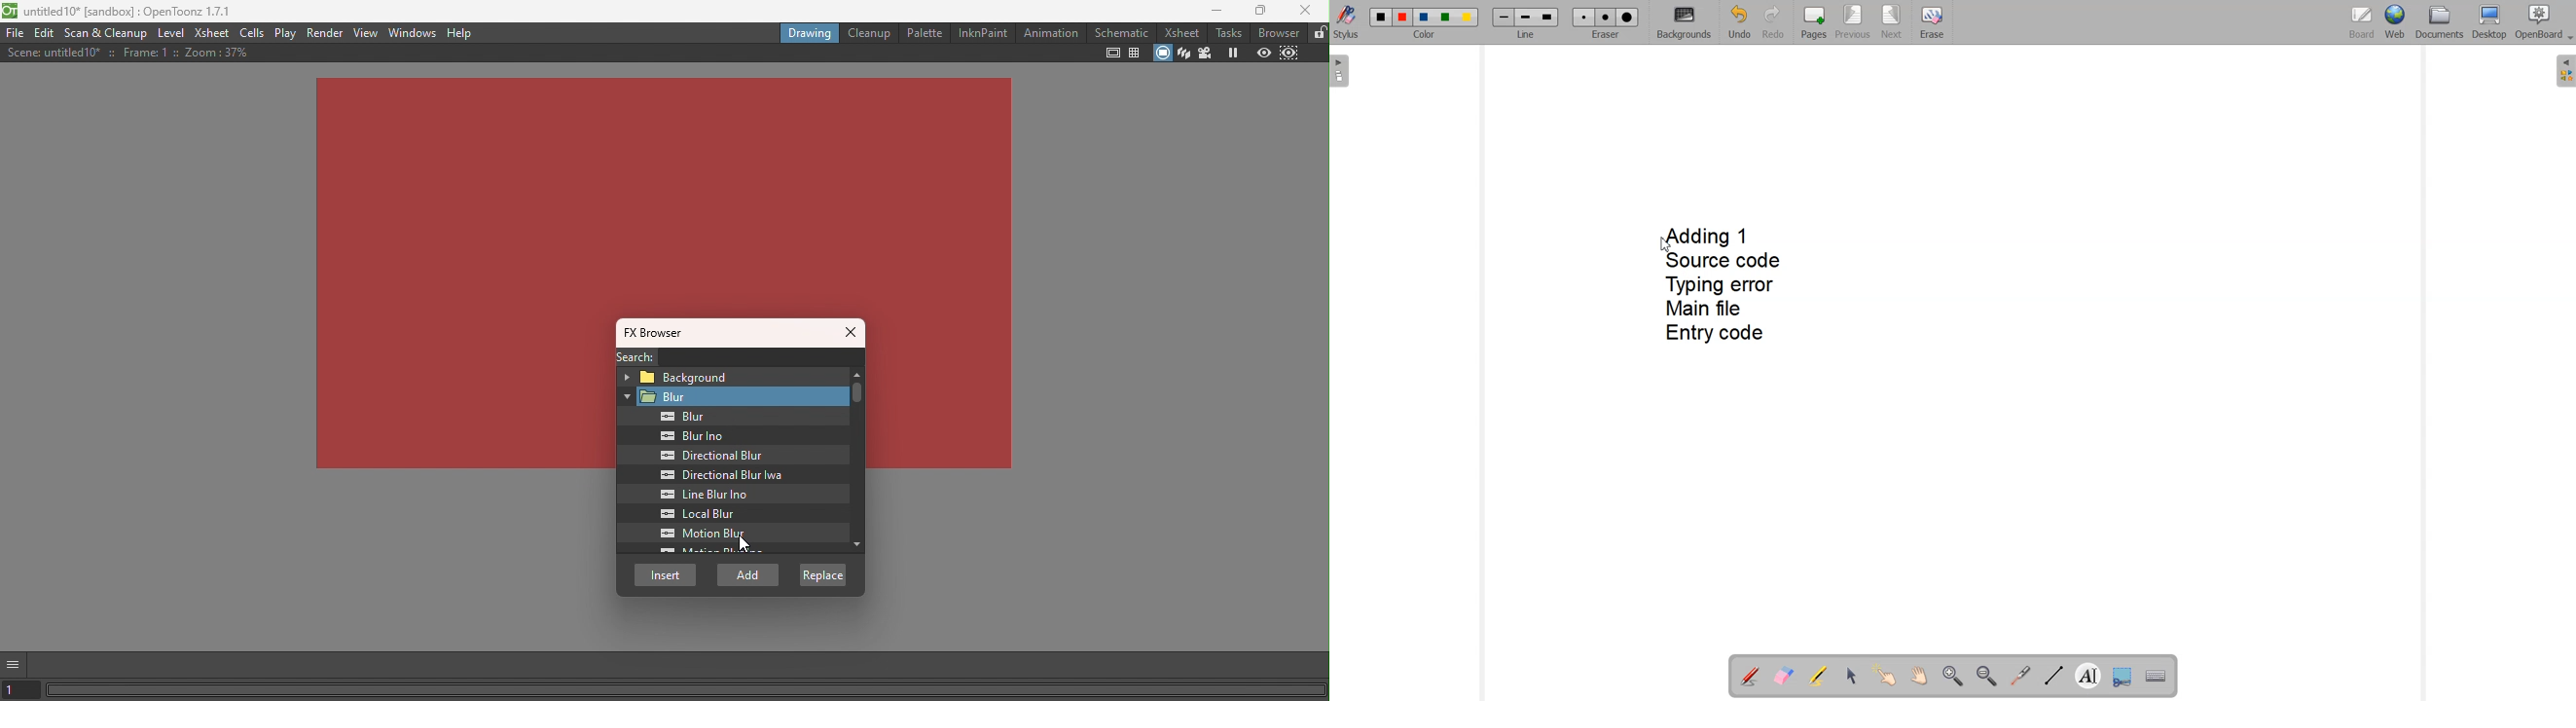 The image size is (2576, 728). I want to click on Adding 1
Source code
Typing error
Main file
Entry code, so click(1728, 288).